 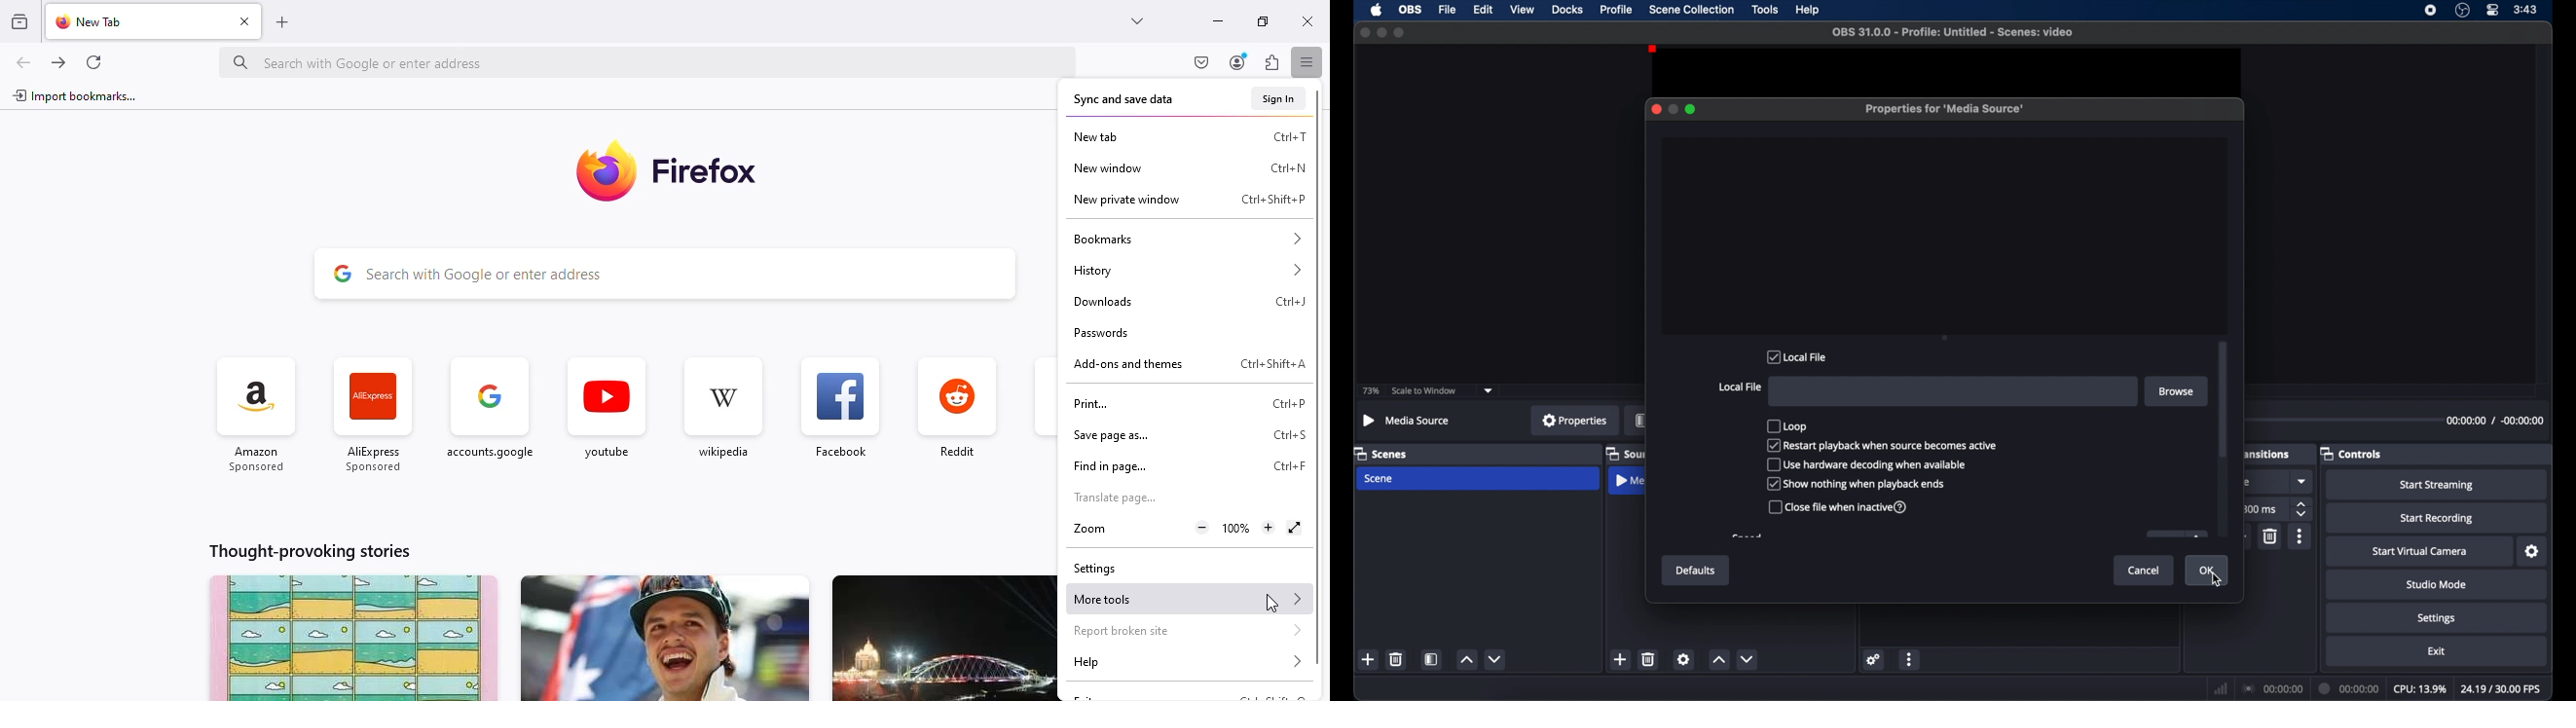 What do you see at coordinates (2207, 571) in the screenshot?
I see `ok` at bounding box center [2207, 571].